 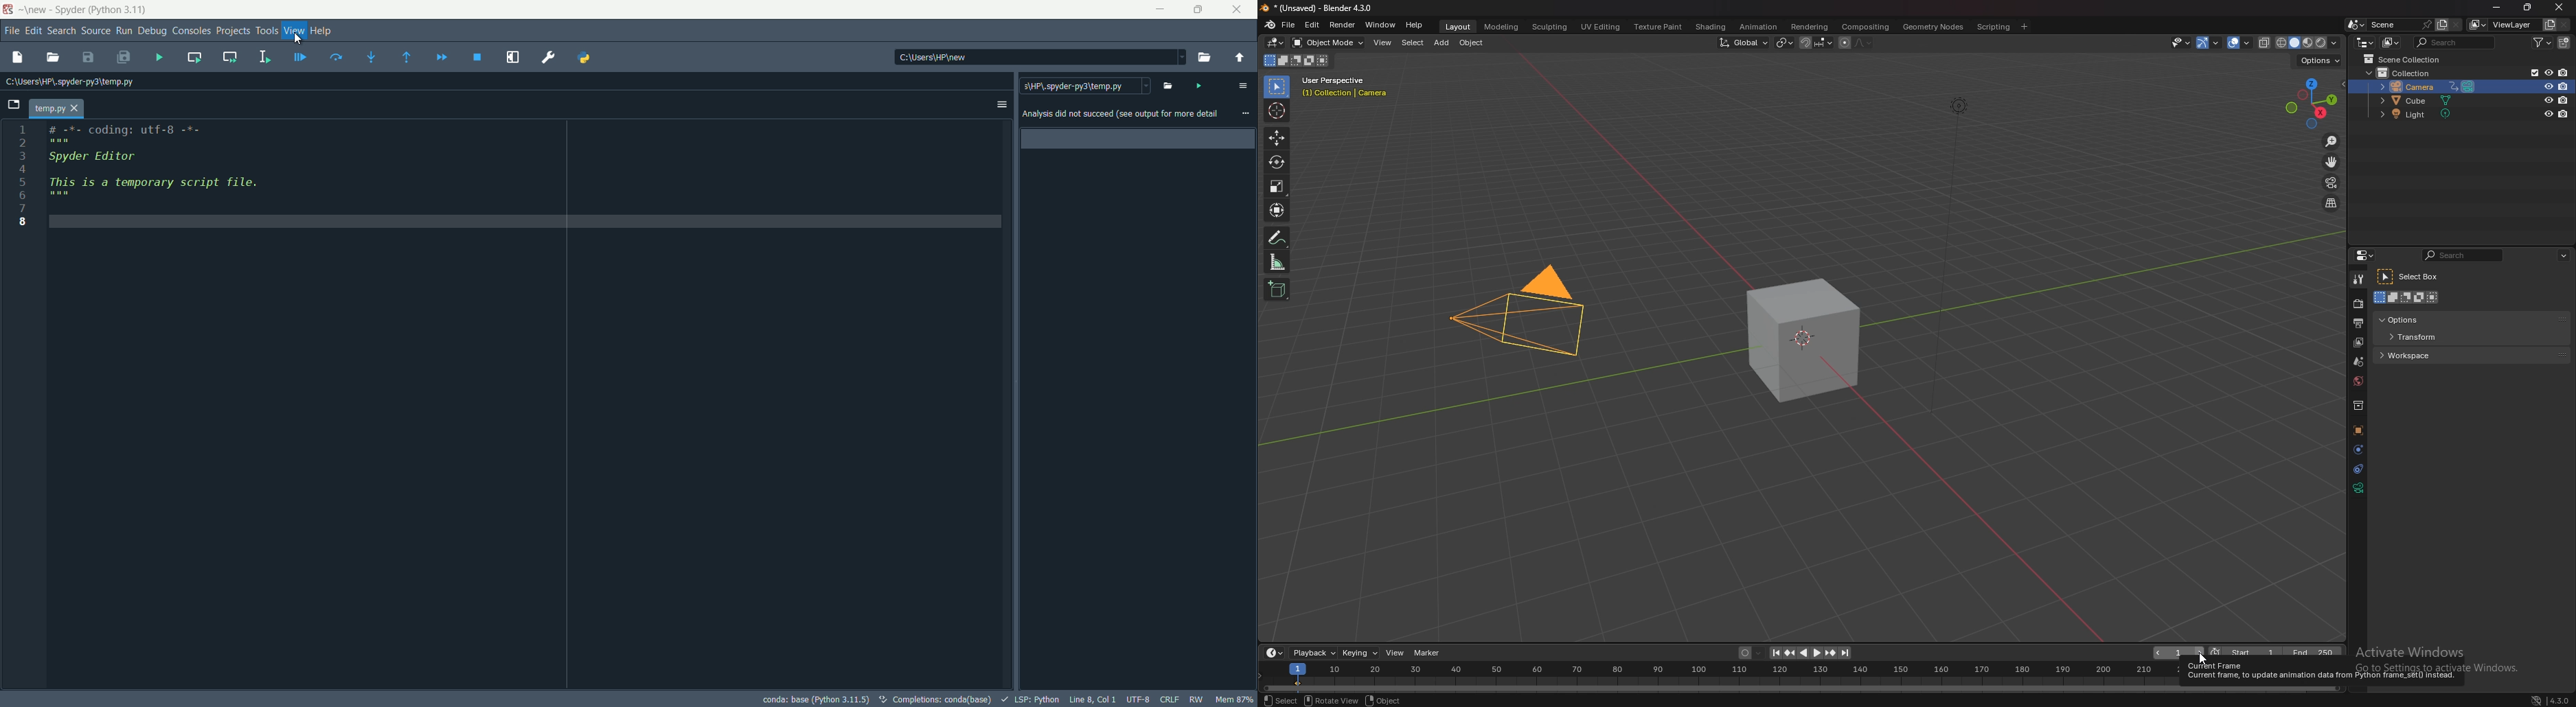 I want to click on tooltip, so click(x=2319, y=673).